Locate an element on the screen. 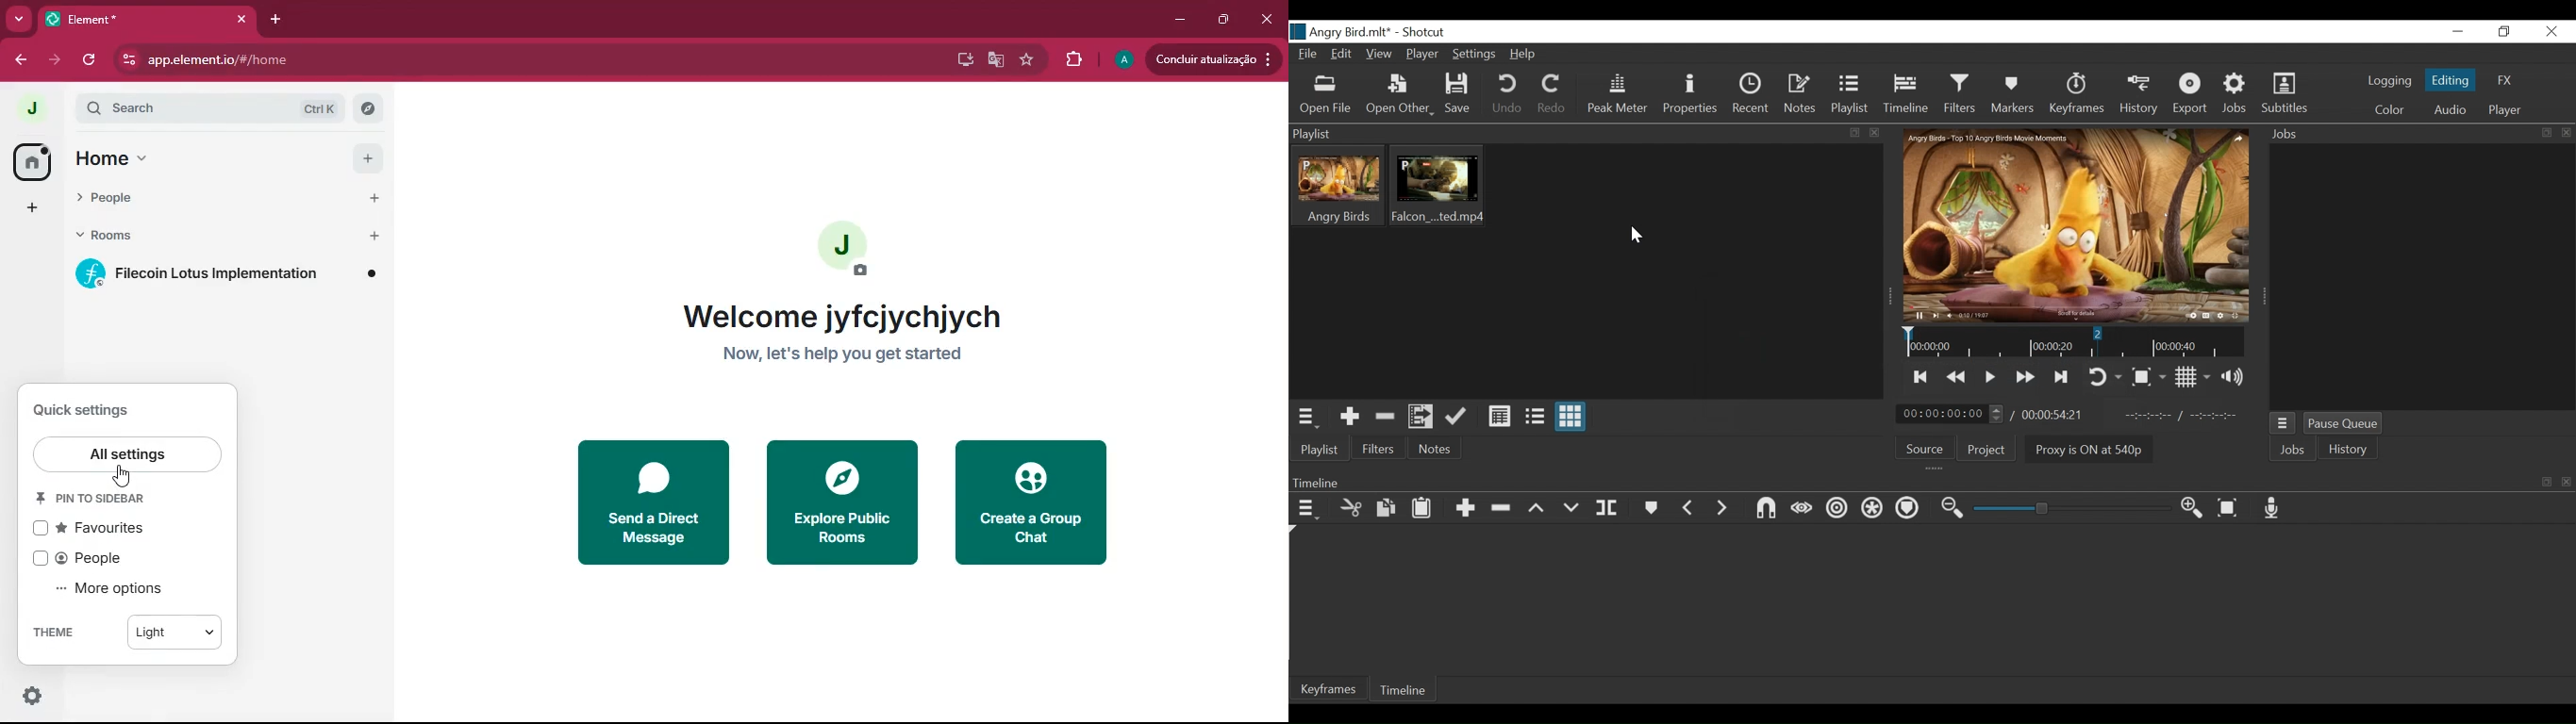 The width and height of the screenshot is (2576, 728). rooms is located at coordinates (208, 237).